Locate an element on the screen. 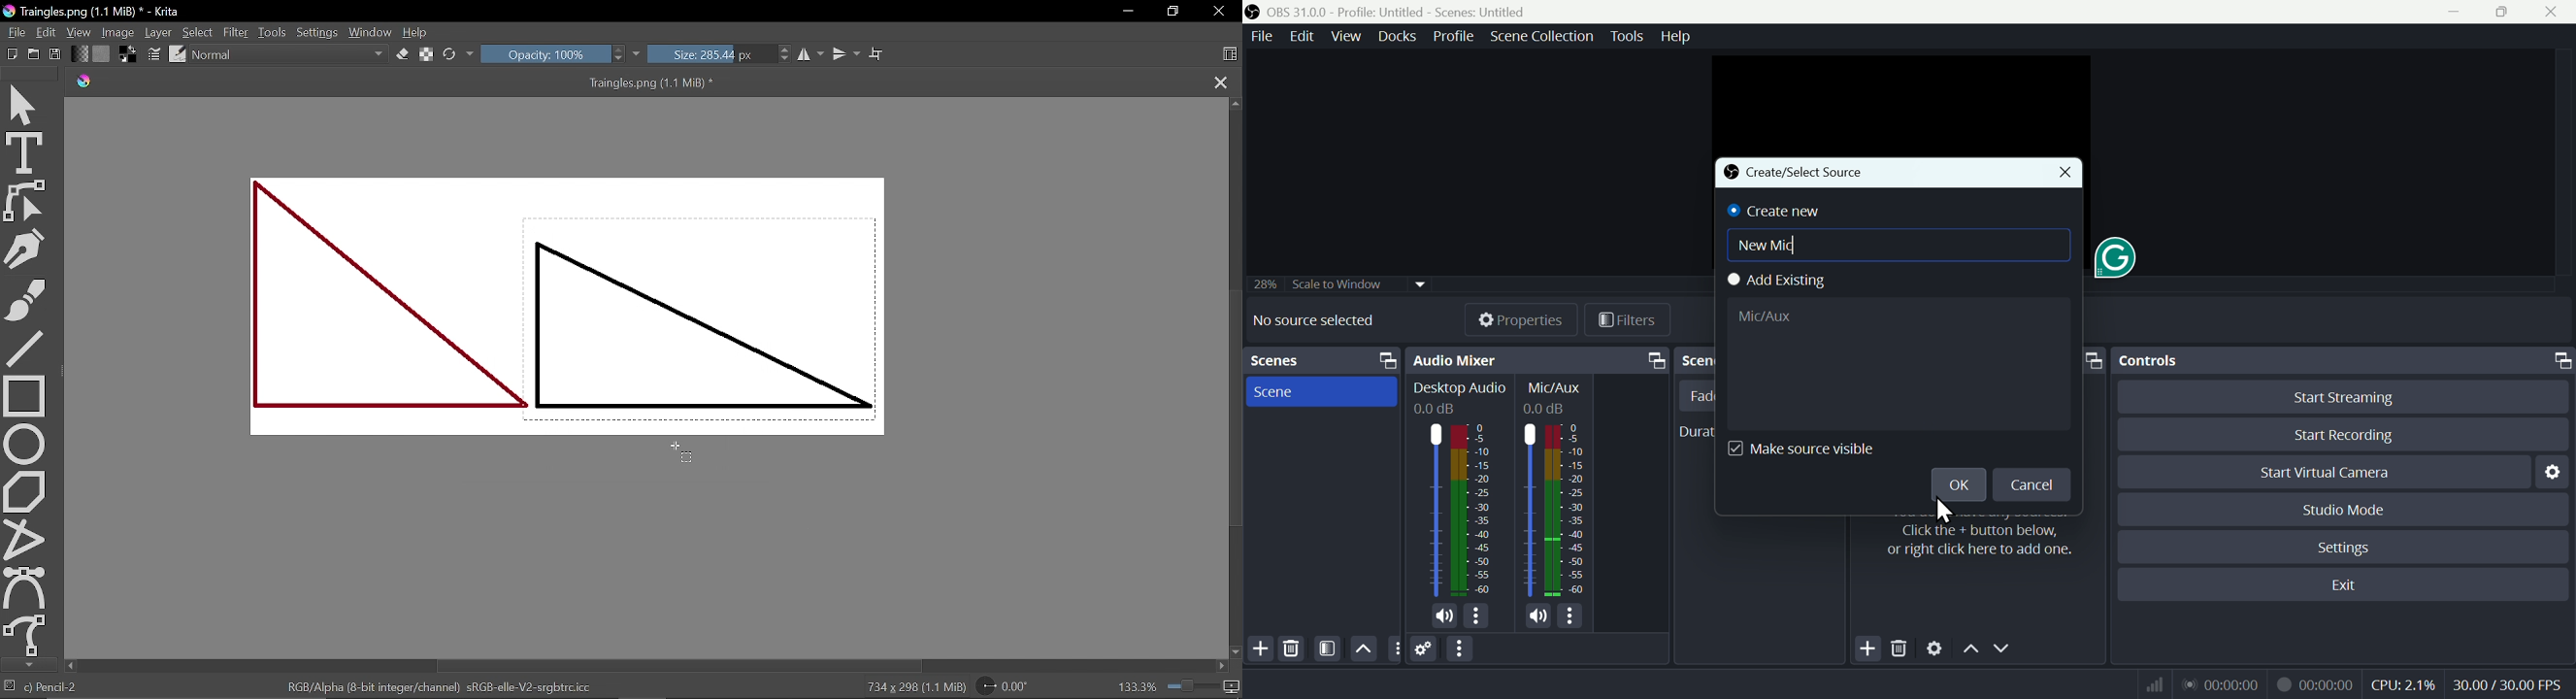 The width and height of the screenshot is (2576, 700). Audio mixer is located at coordinates (1535, 361).